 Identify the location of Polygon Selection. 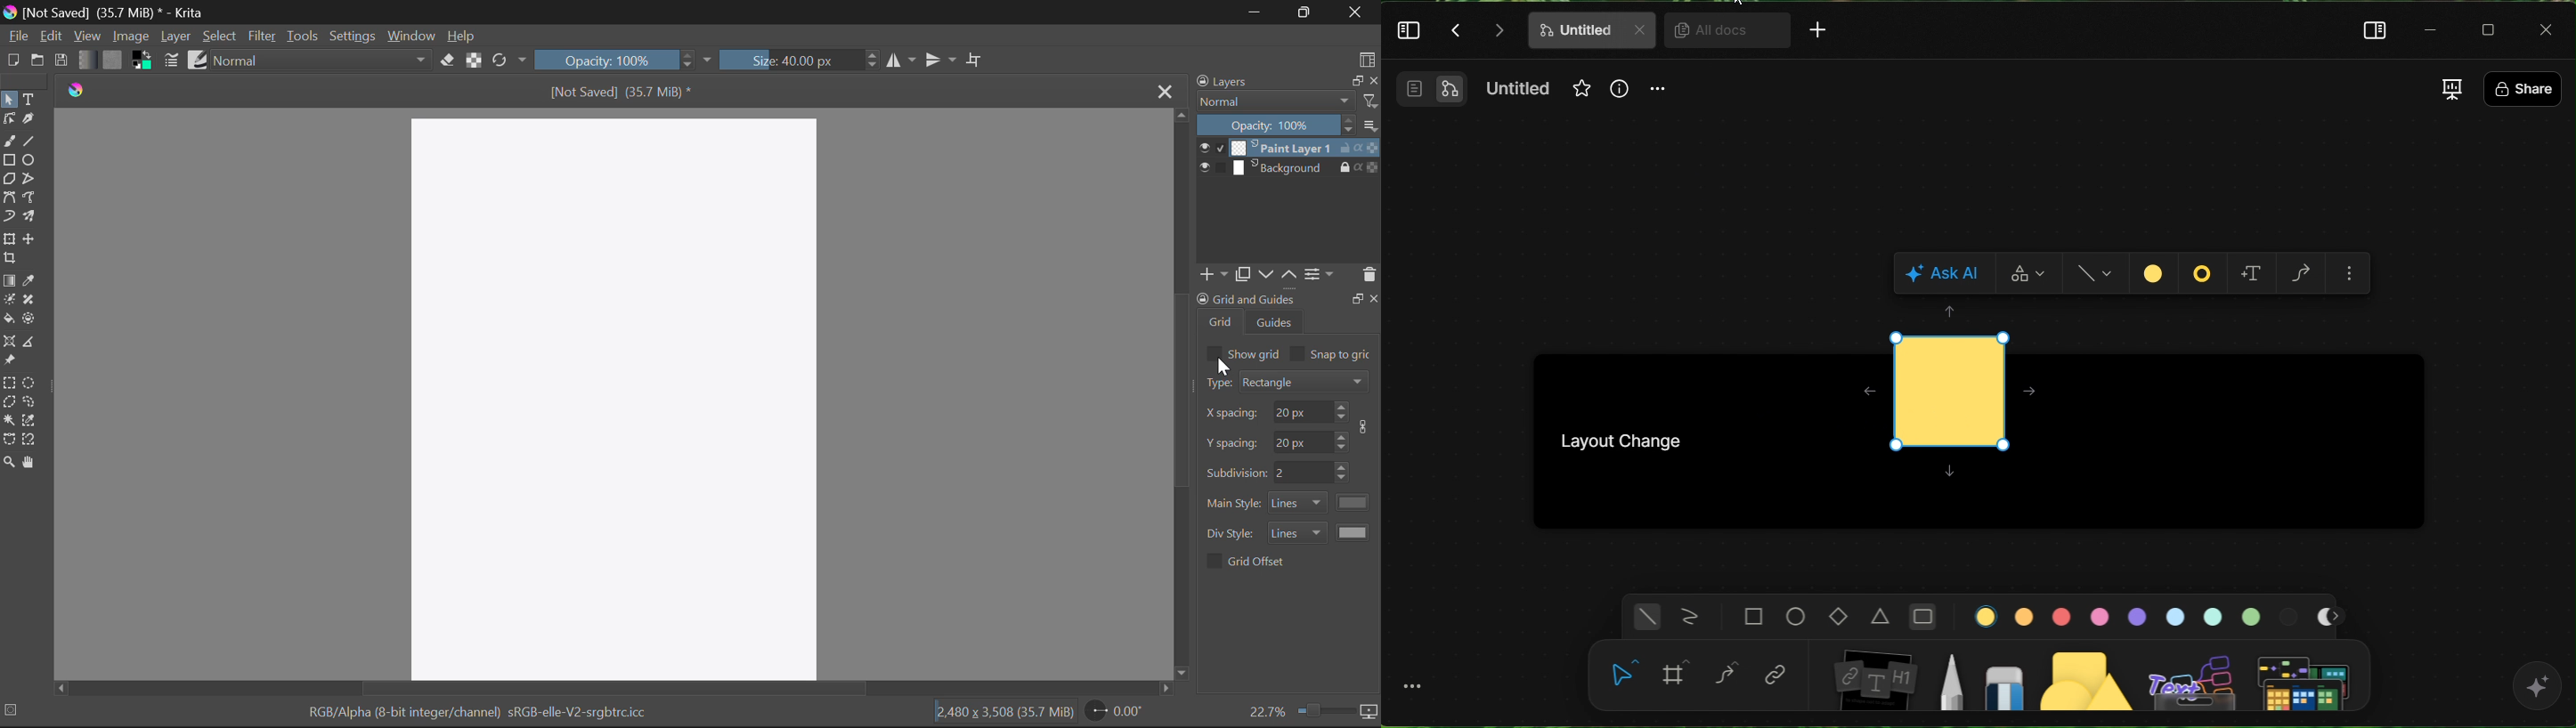
(9, 404).